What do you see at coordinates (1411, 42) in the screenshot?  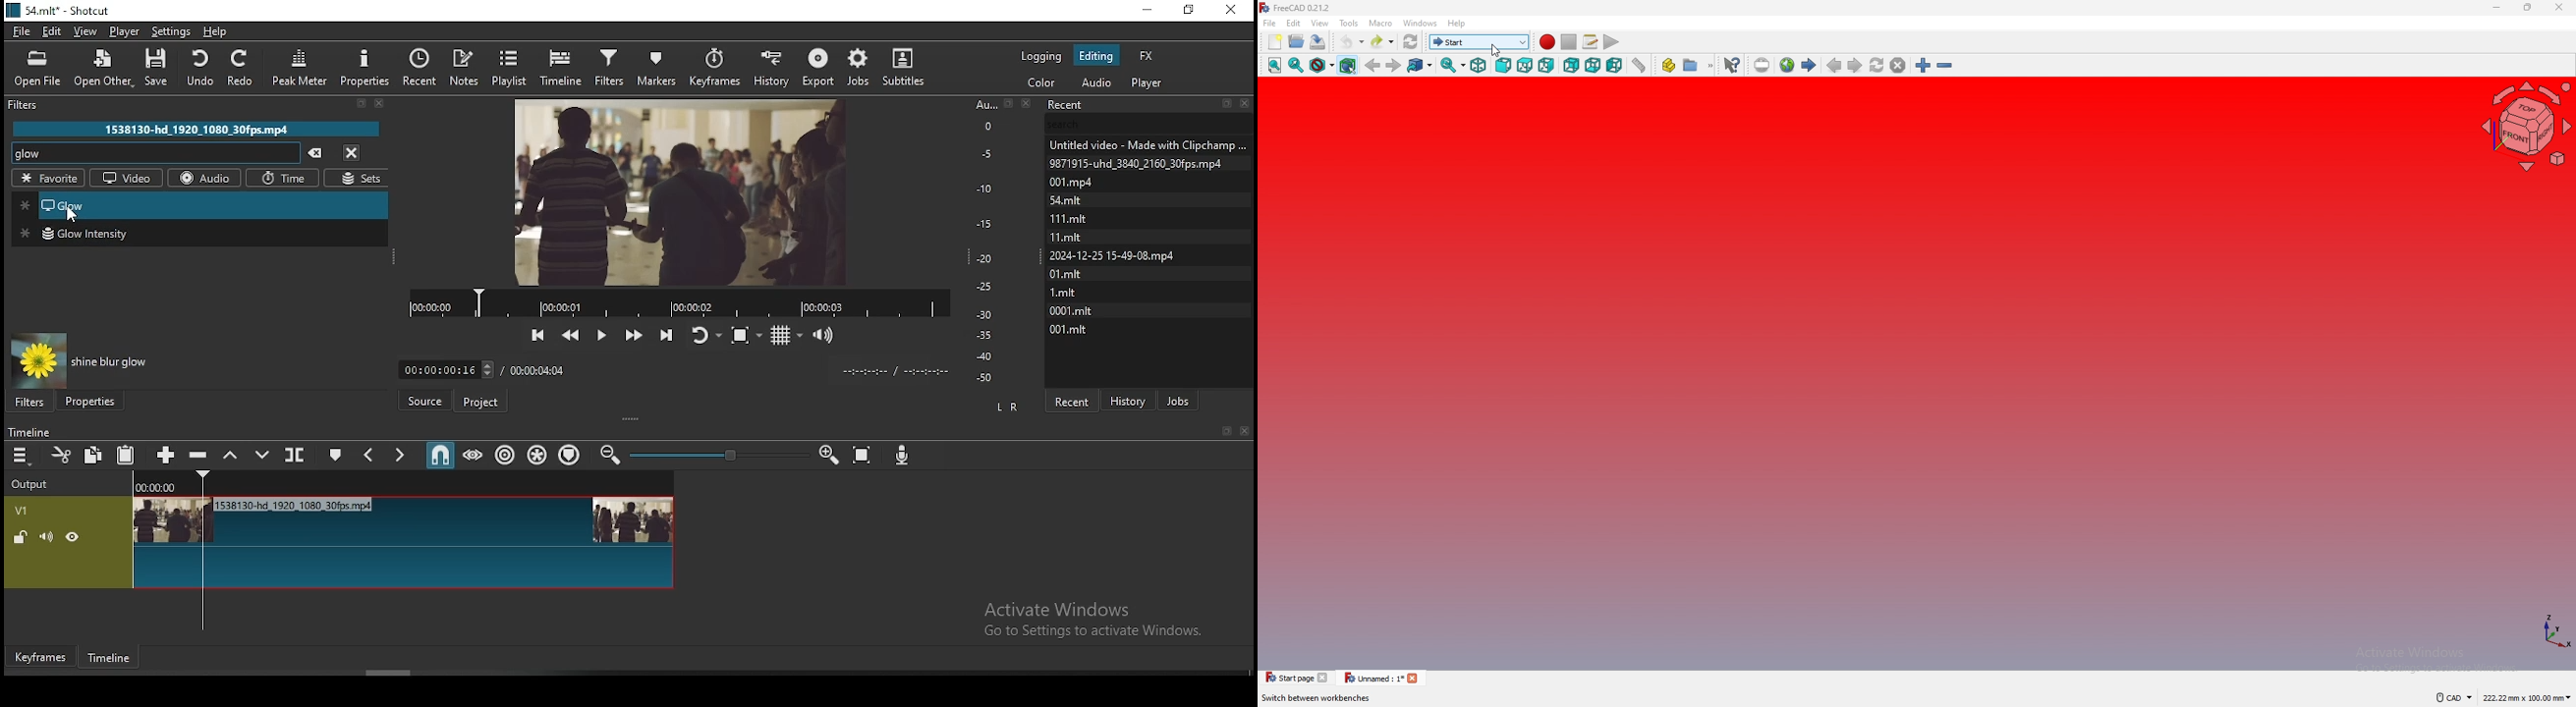 I see `refresh` at bounding box center [1411, 42].